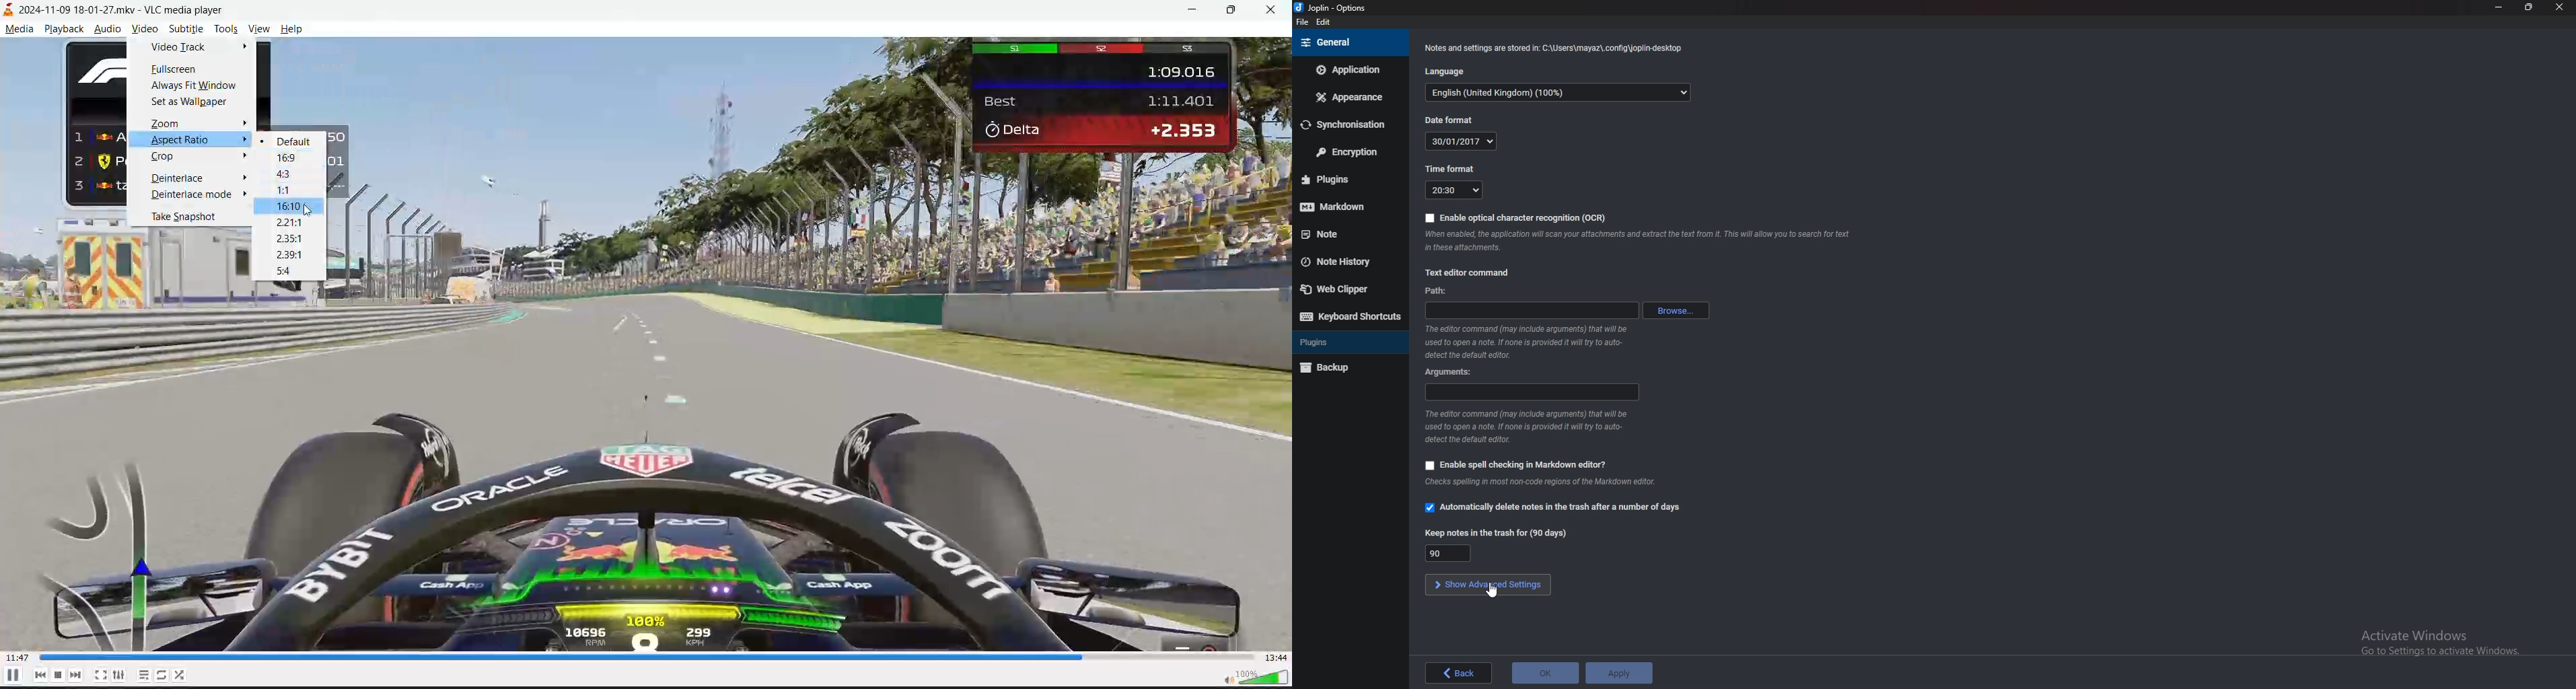 This screenshot has width=2576, height=700. What do you see at coordinates (1676, 310) in the screenshot?
I see `browse` at bounding box center [1676, 310].